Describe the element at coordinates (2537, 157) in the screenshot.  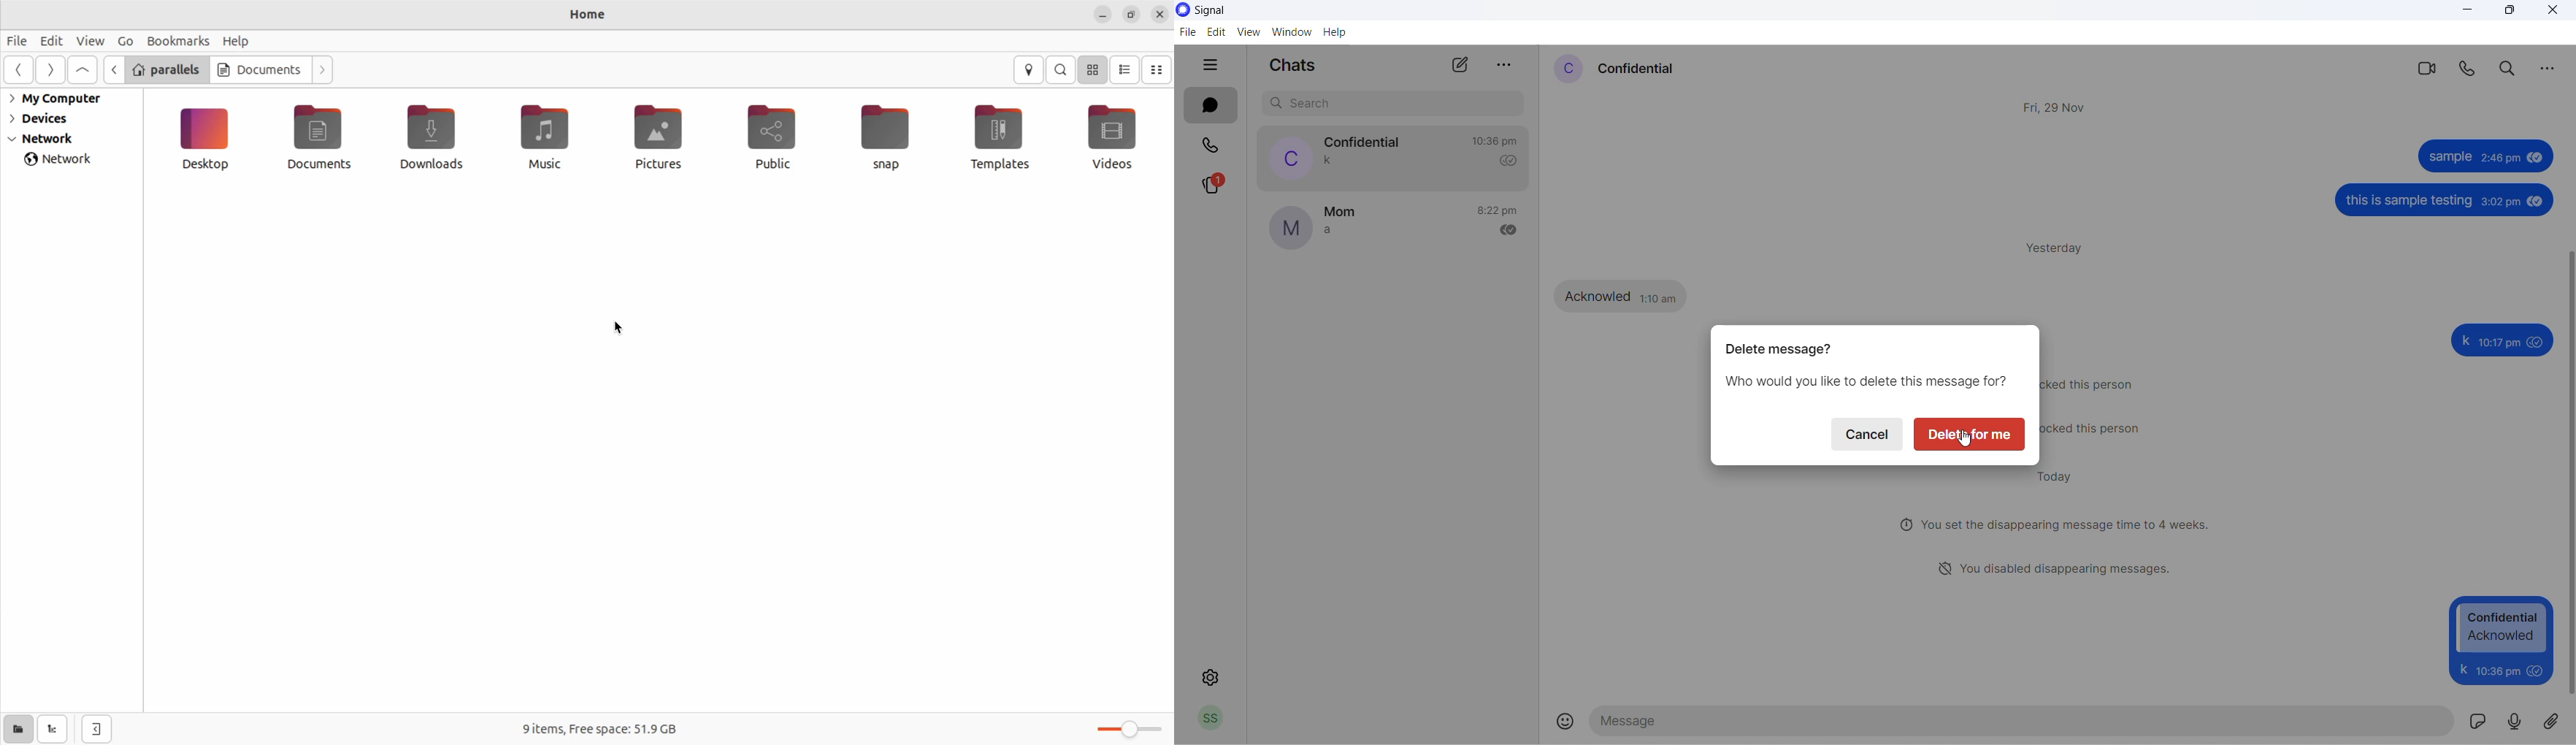
I see `seen` at that location.